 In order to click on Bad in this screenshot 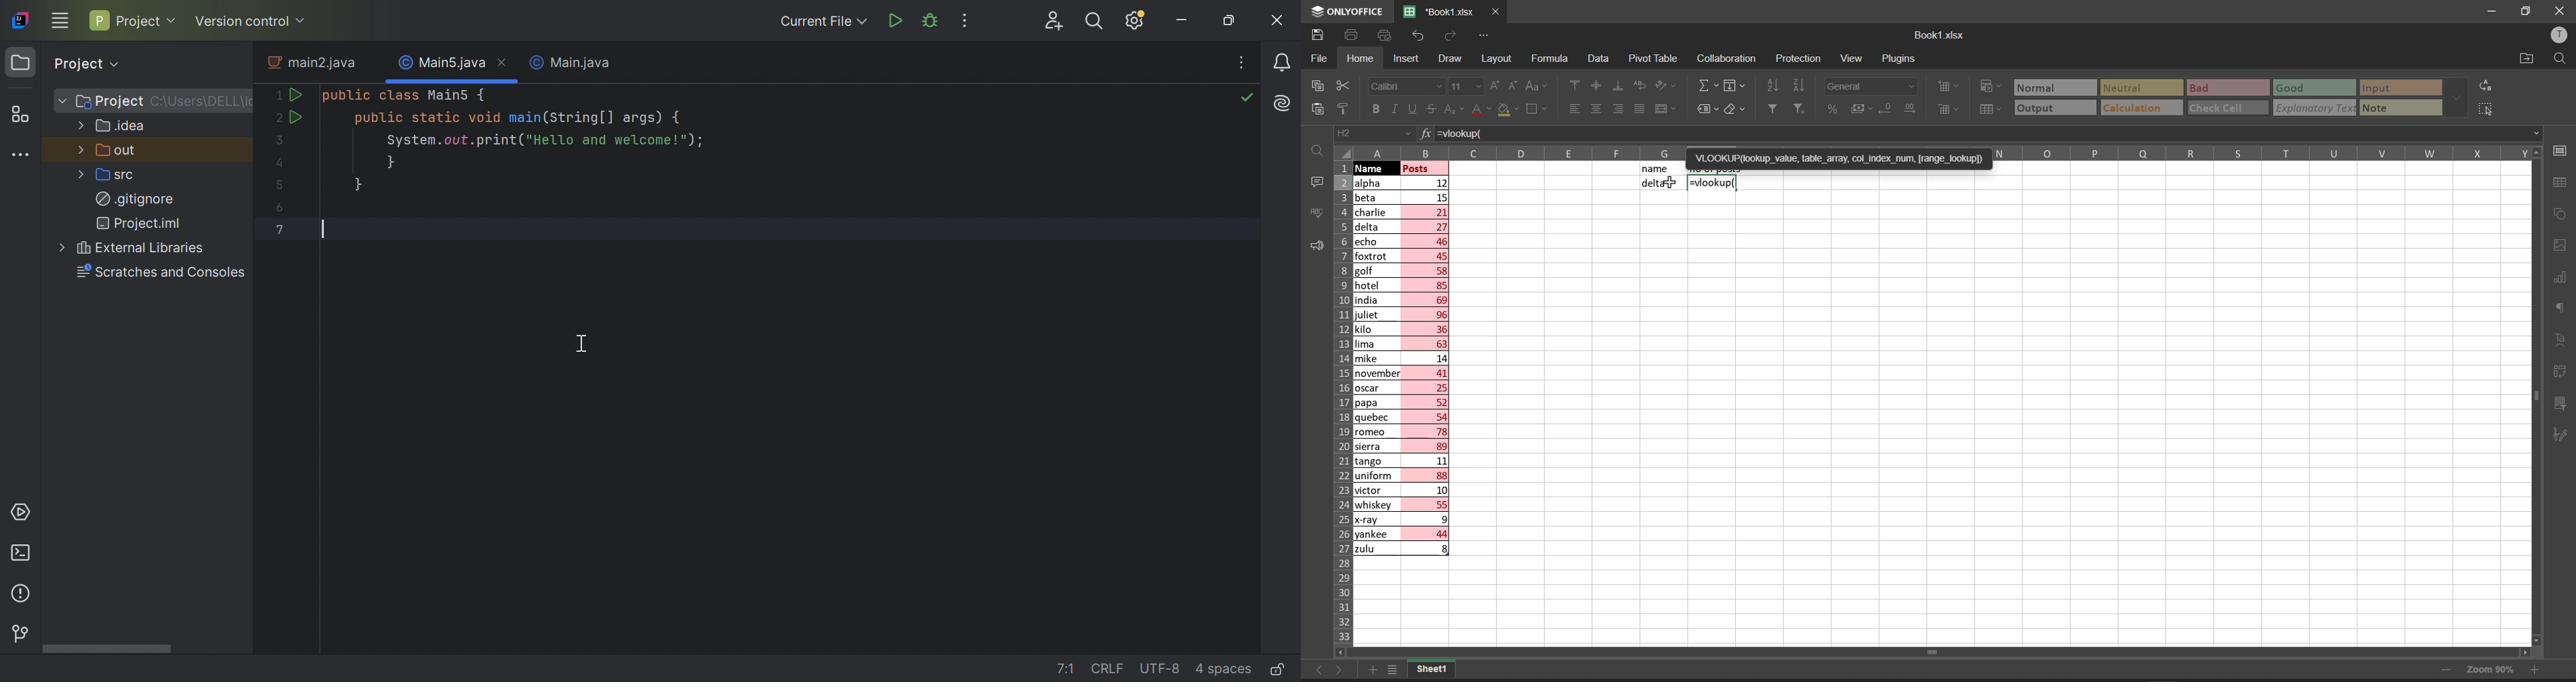, I will do `click(2204, 88)`.